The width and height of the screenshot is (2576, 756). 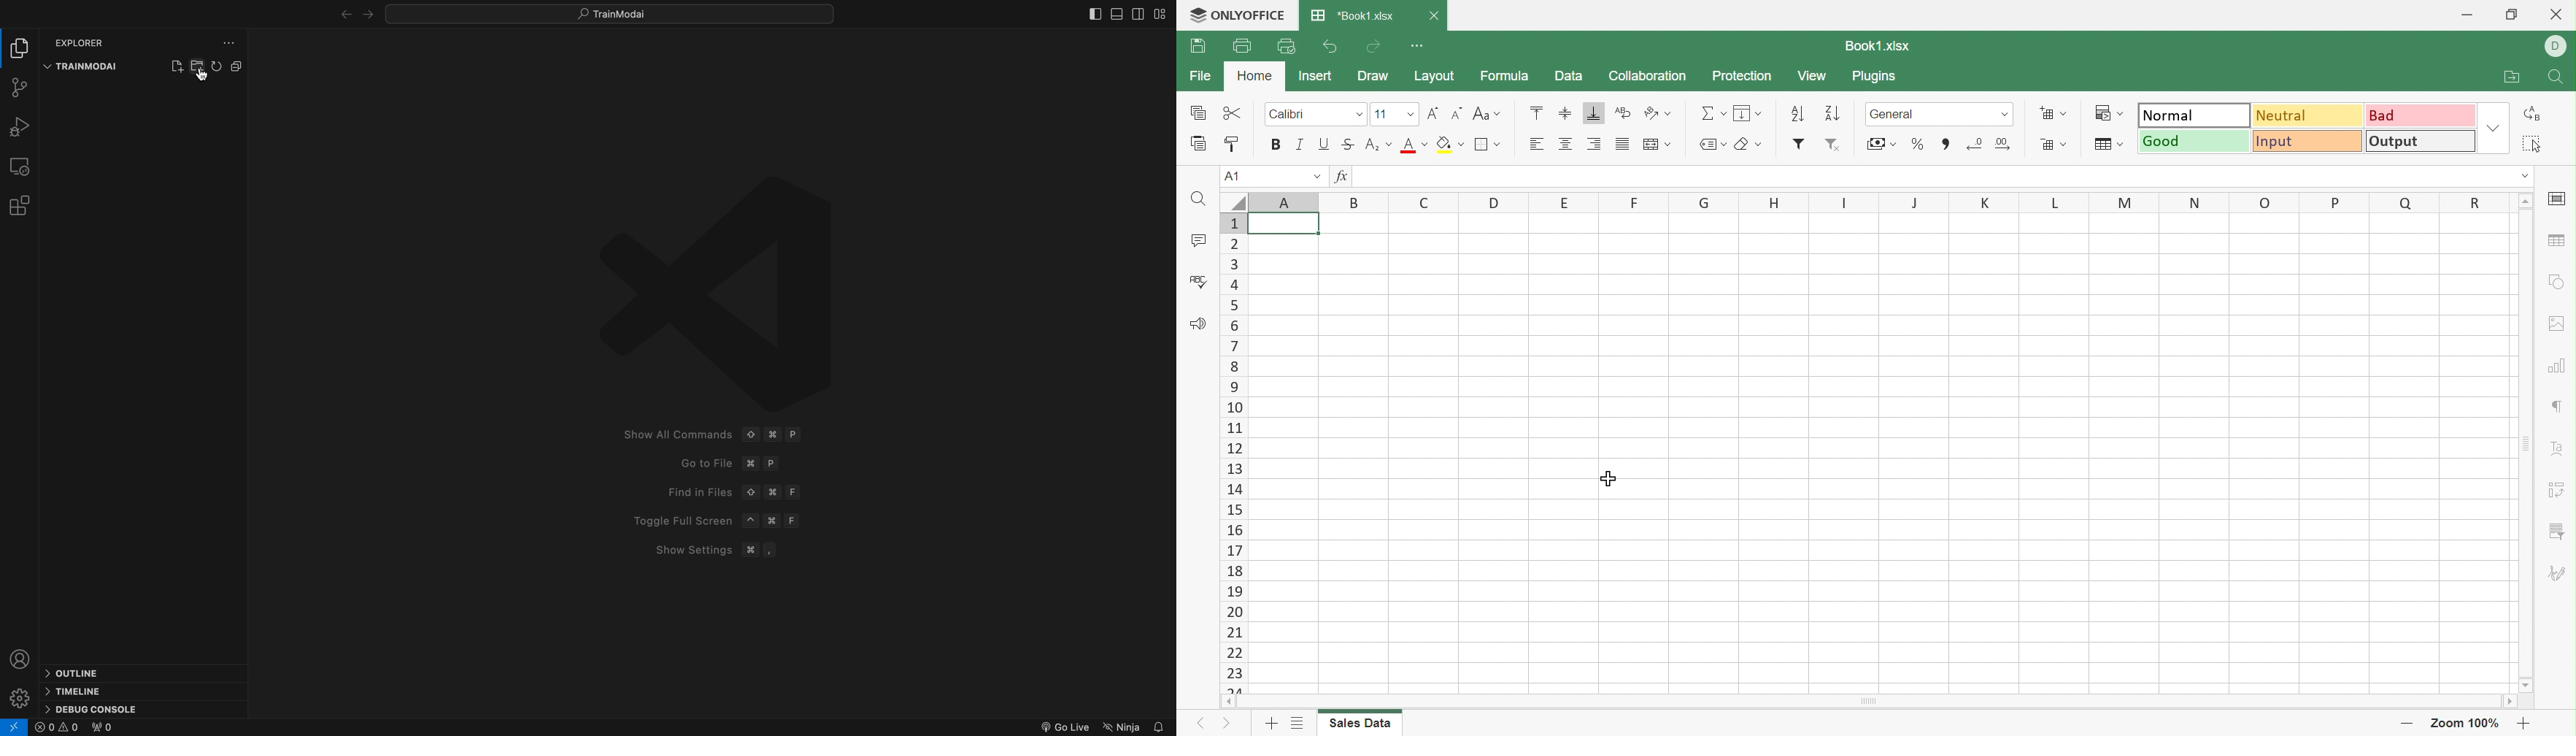 I want to click on Change case, so click(x=1489, y=112).